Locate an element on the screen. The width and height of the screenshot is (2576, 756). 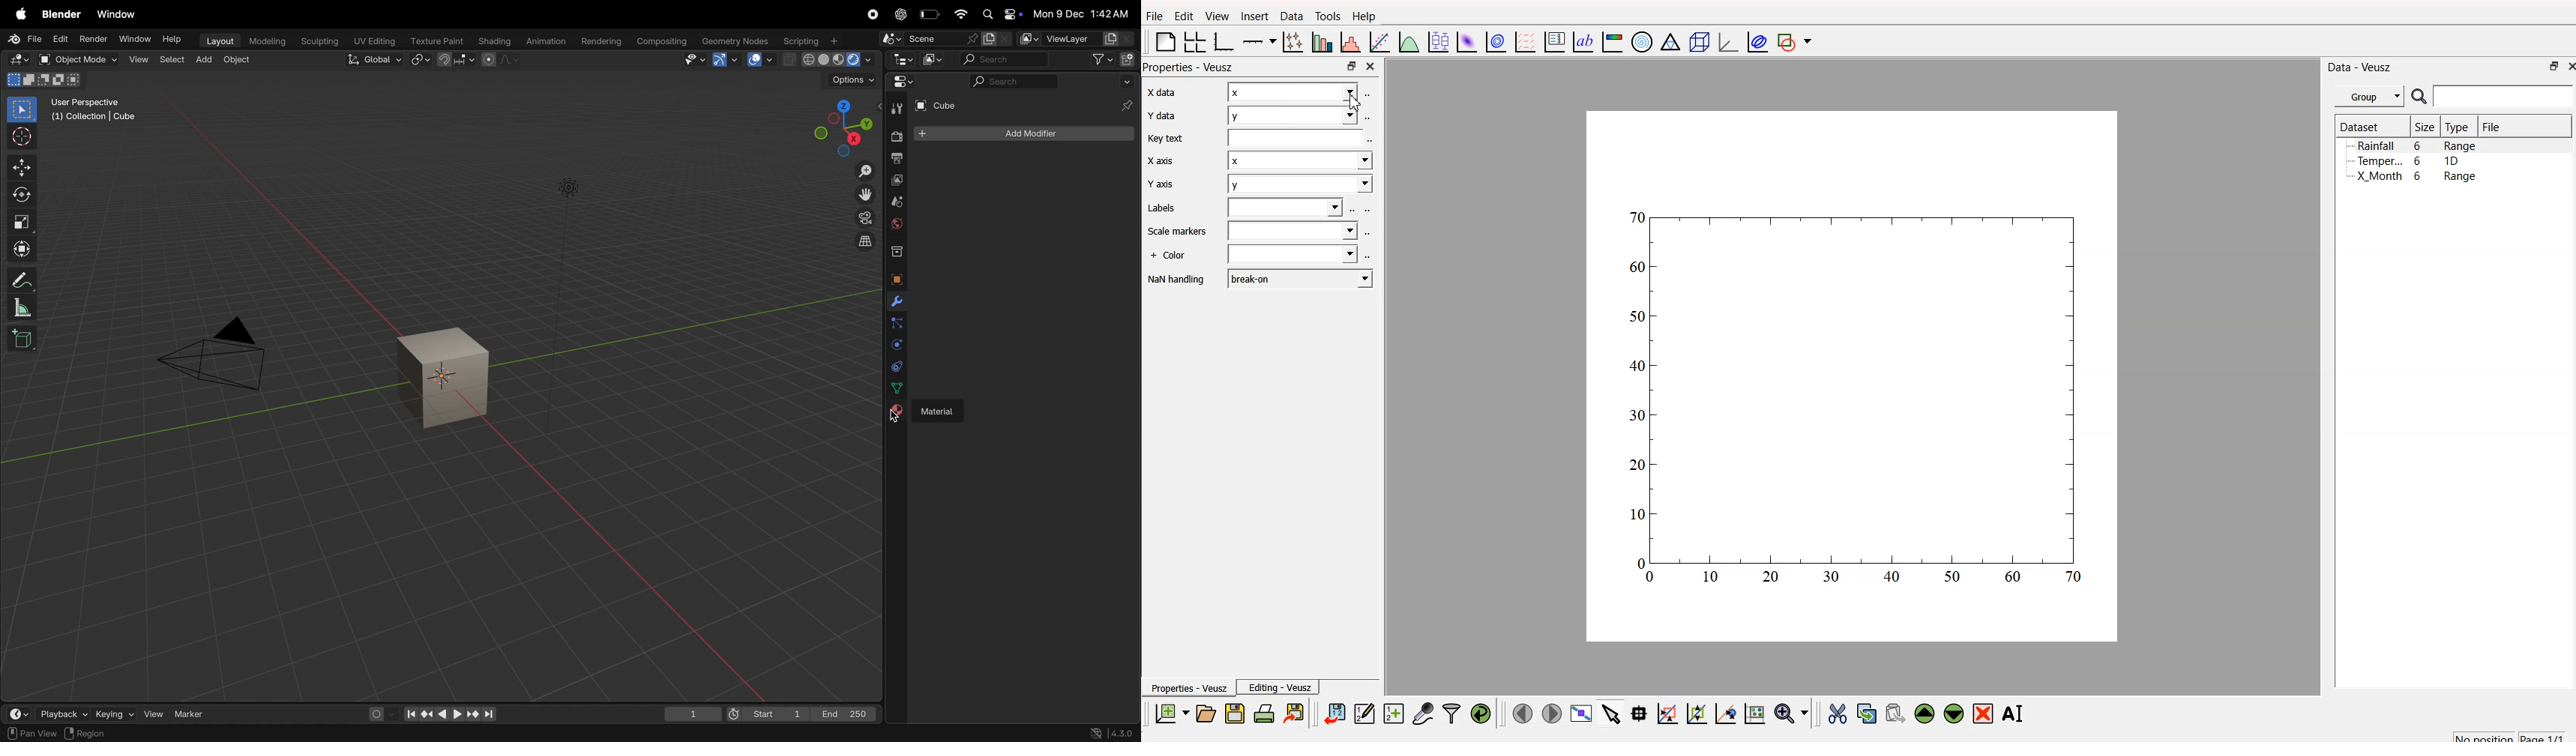
tools is located at coordinates (896, 107).